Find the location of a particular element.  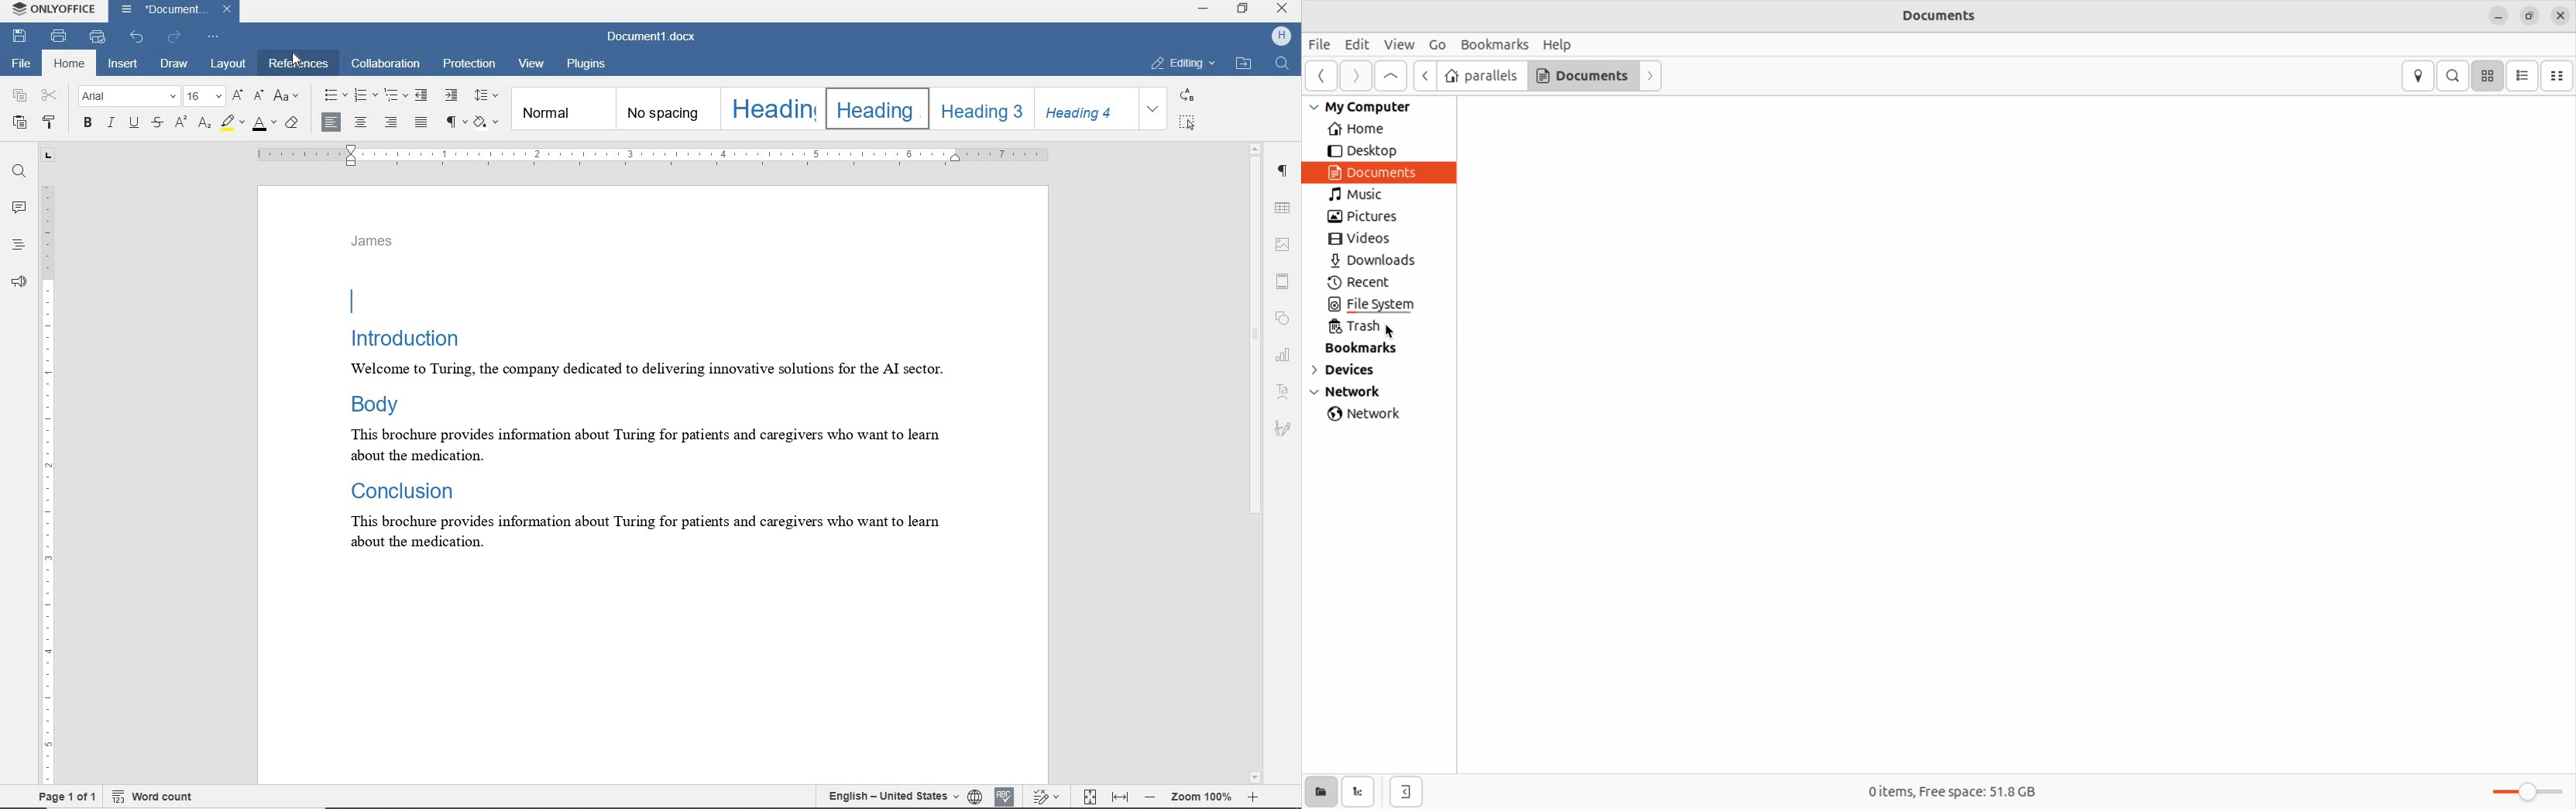

paragraph settings is located at coordinates (1284, 174).